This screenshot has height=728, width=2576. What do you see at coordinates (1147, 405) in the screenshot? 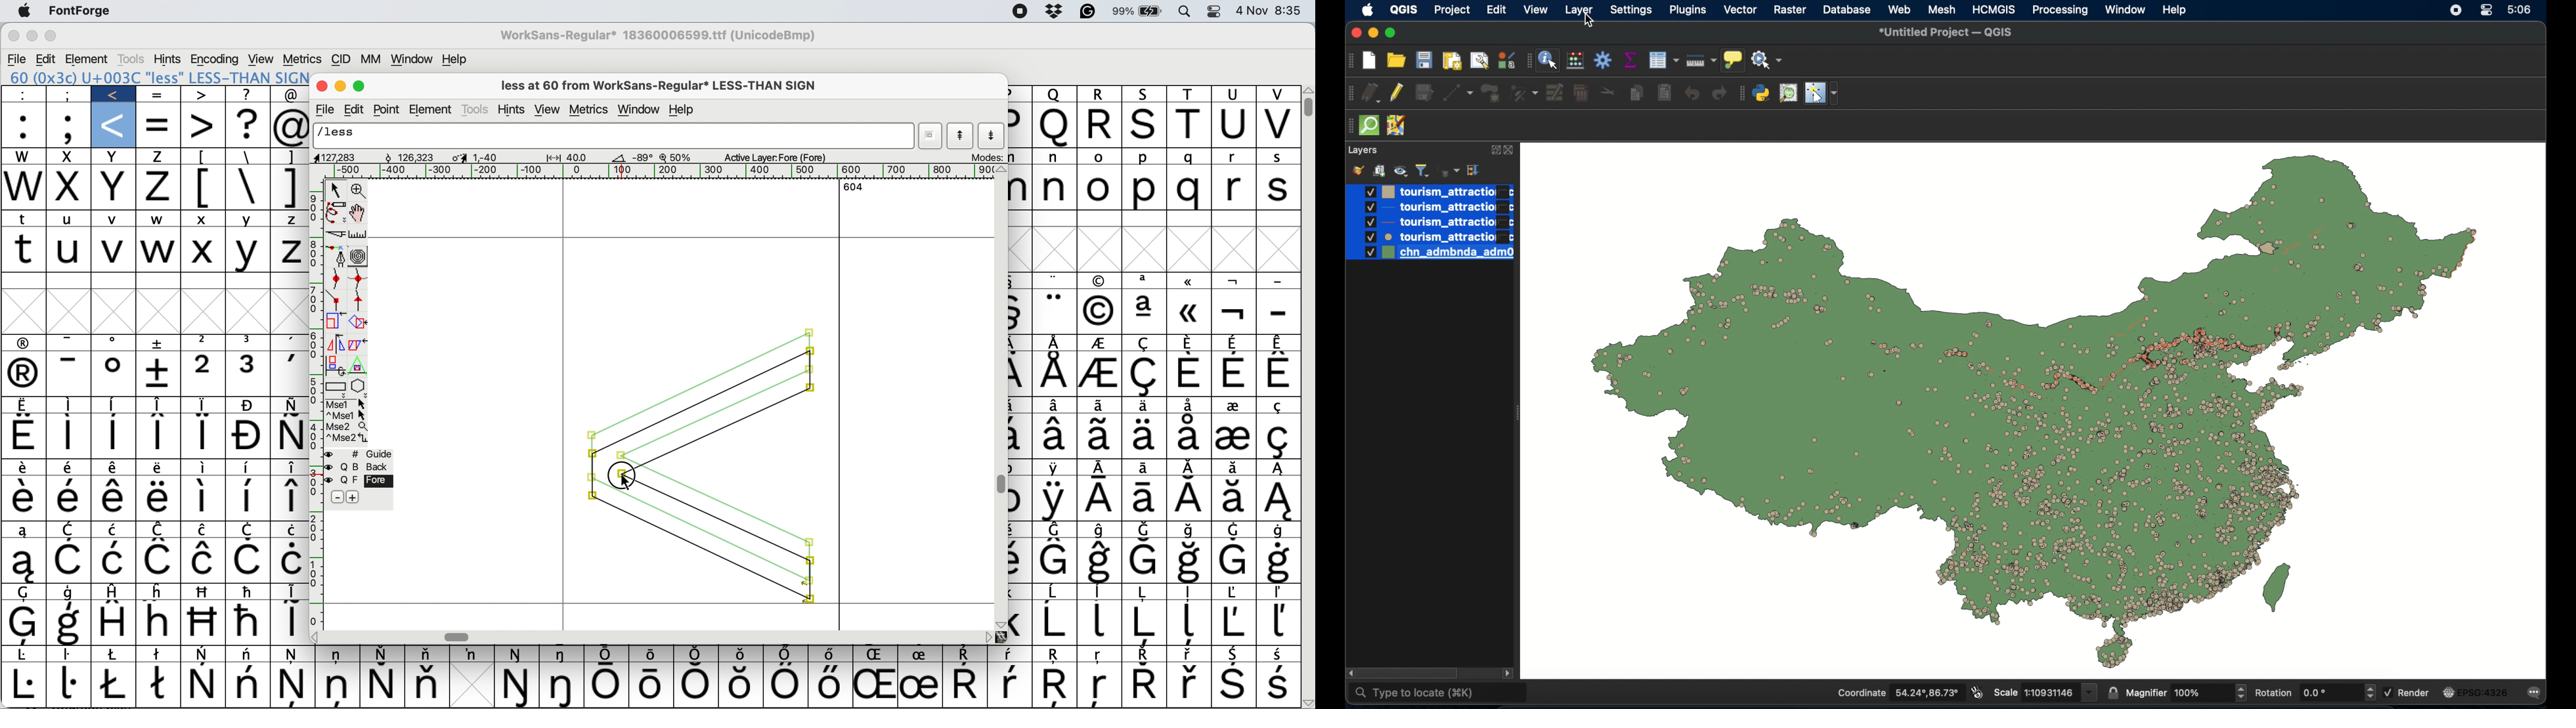
I see `Symbol` at bounding box center [1147, 405].